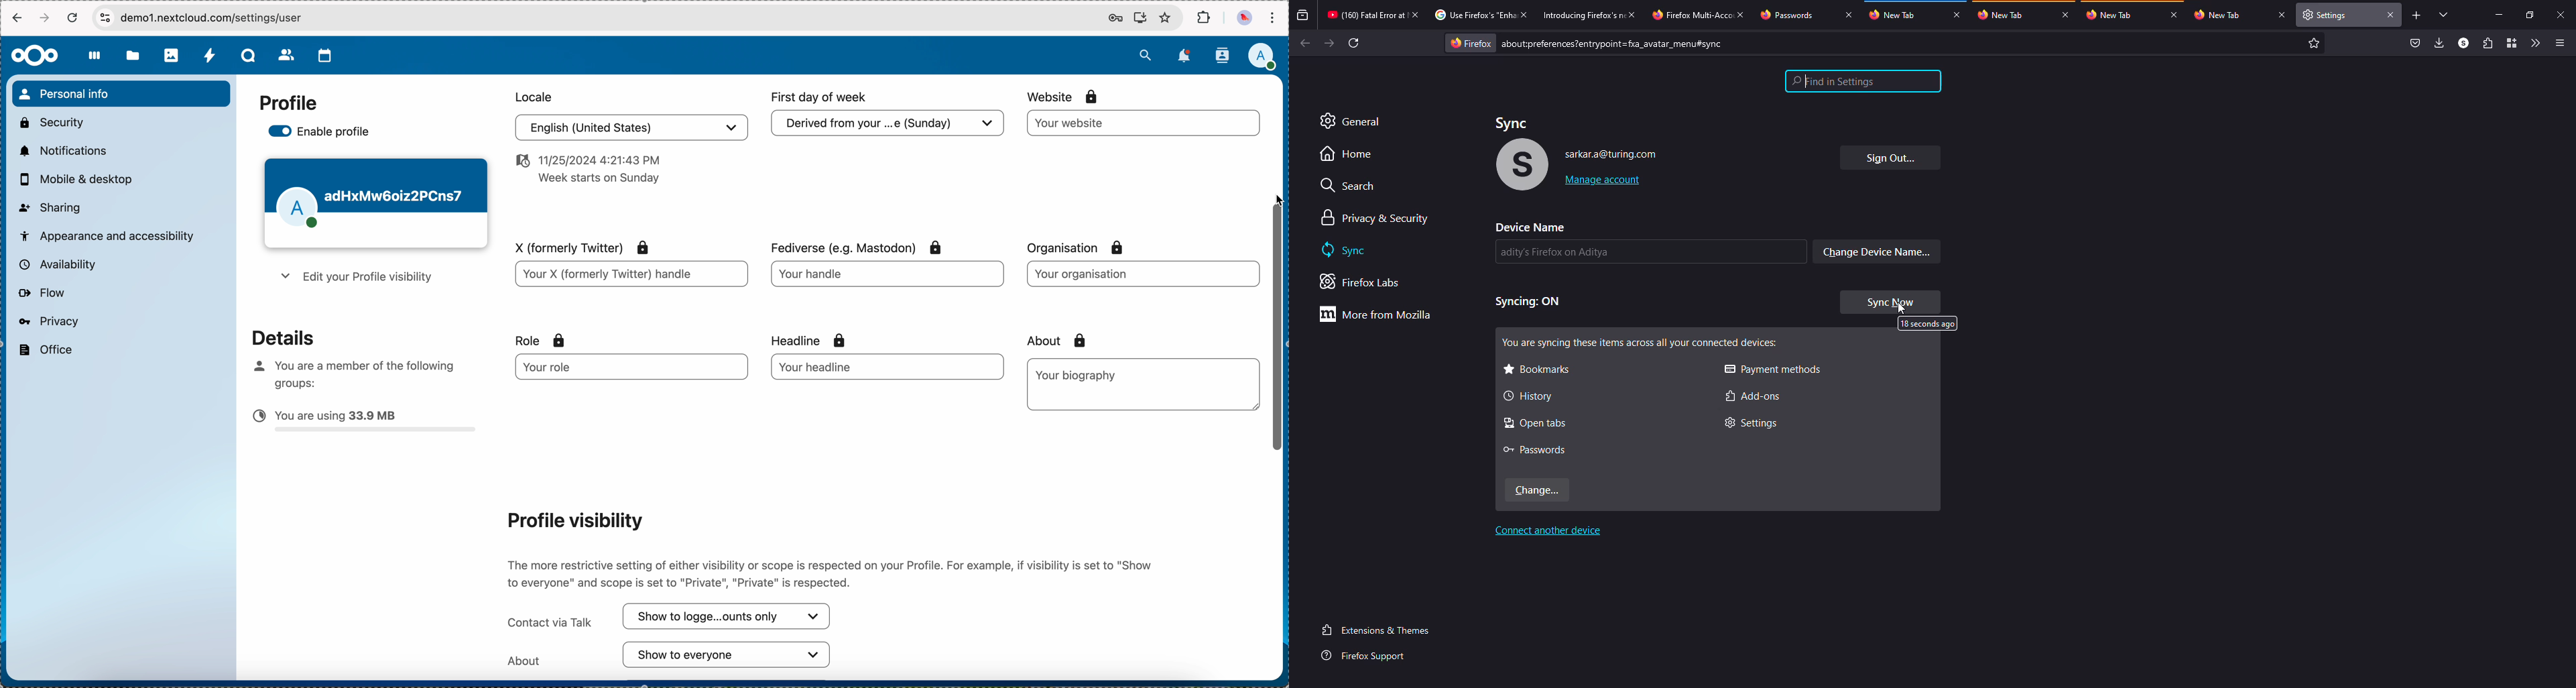 Image resolution: width=2576 pixels, height=700 pixels. Describe the element at coordinates (1650, 251) in the screenshot. I see `name` at that location.